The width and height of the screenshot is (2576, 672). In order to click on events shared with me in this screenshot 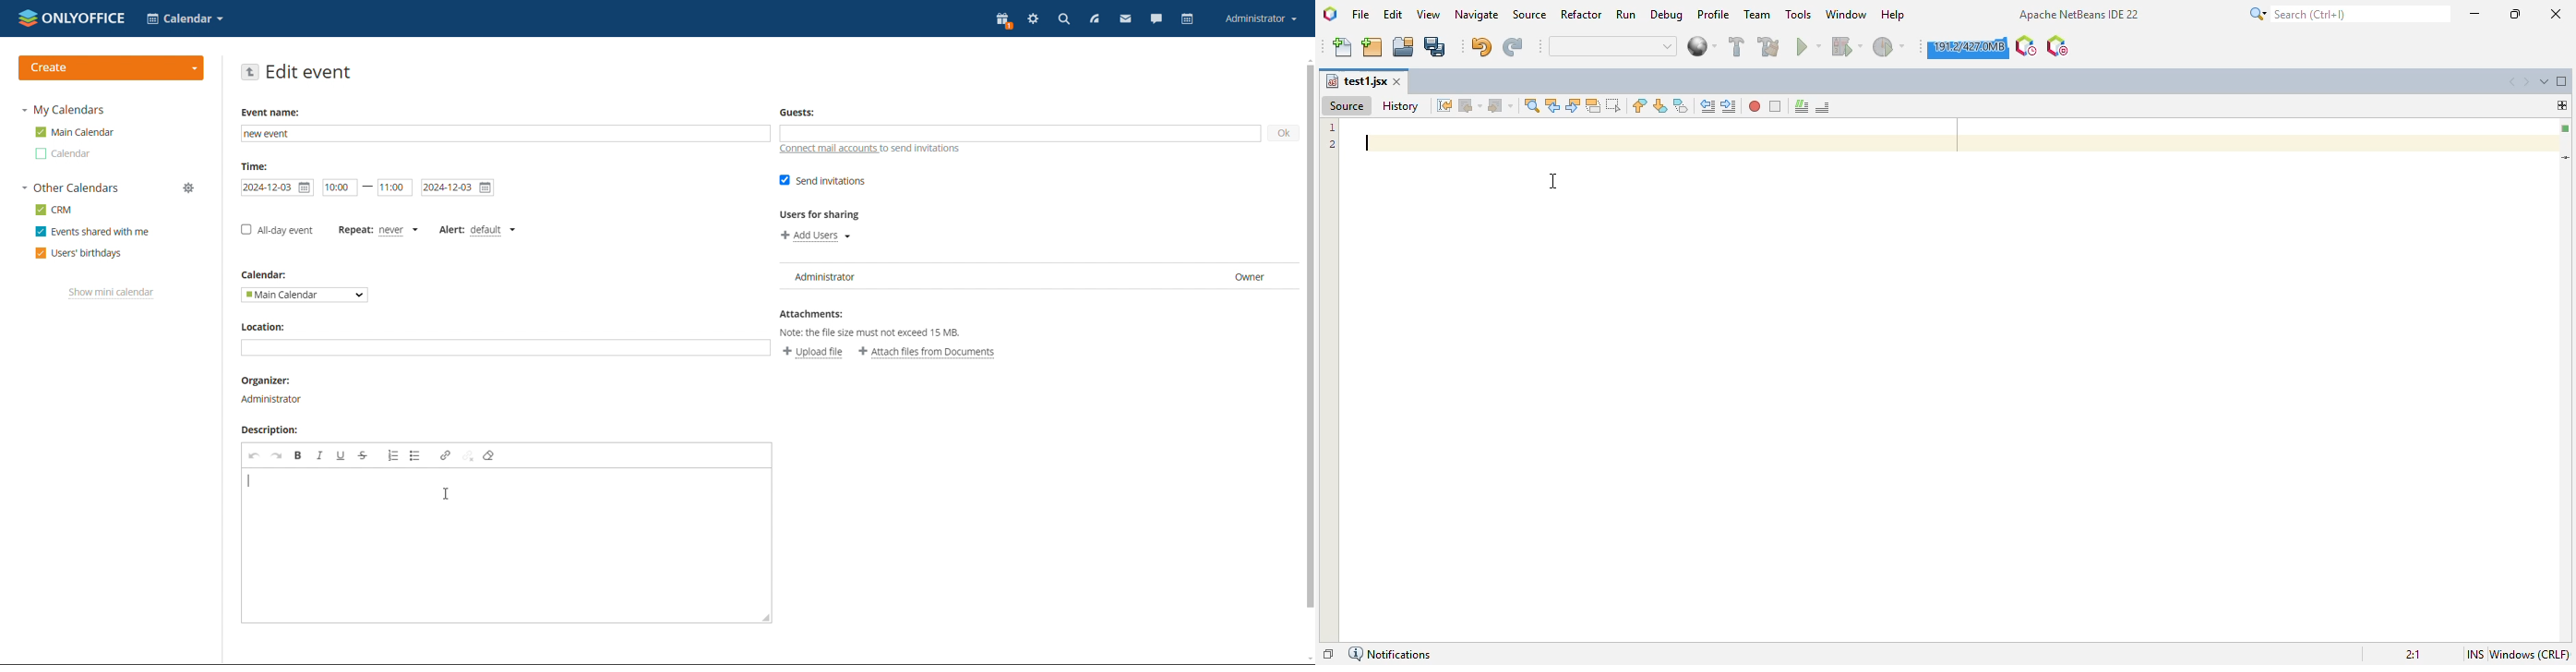, I will do `click(93, 231)`.